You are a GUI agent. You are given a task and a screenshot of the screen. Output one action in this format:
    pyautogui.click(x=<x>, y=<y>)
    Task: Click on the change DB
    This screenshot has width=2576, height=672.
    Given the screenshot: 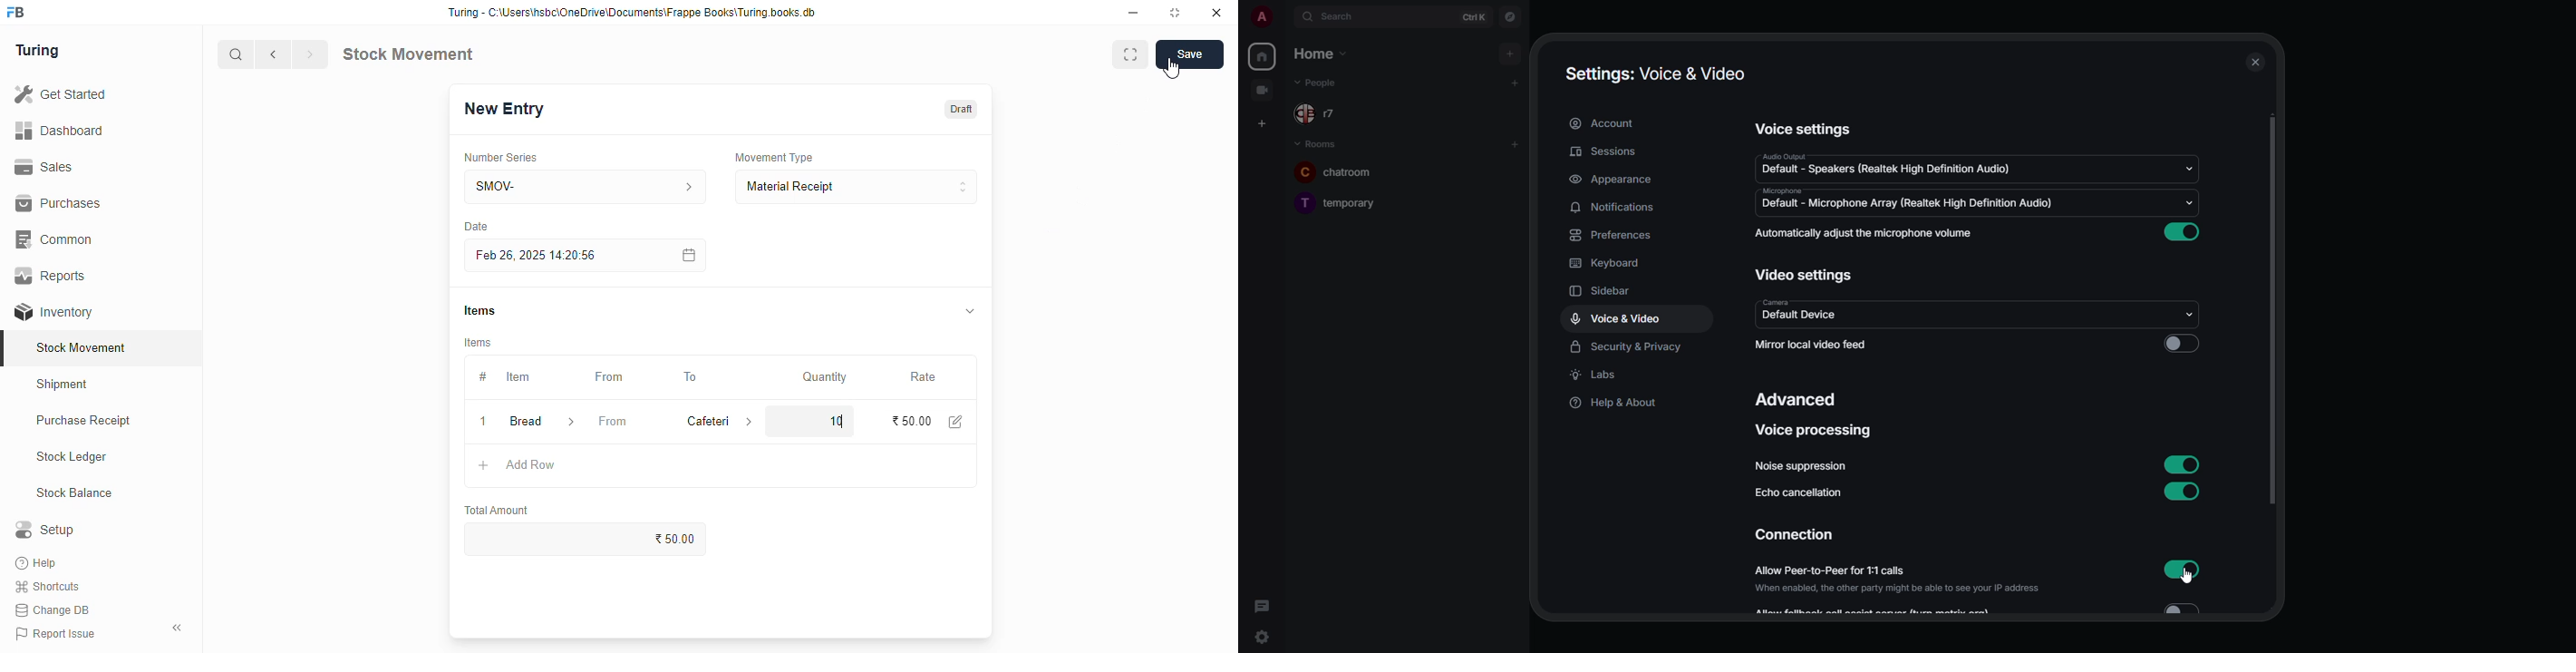 What is the action you would take?
    pyautogui.click(x=53, y=610)
    